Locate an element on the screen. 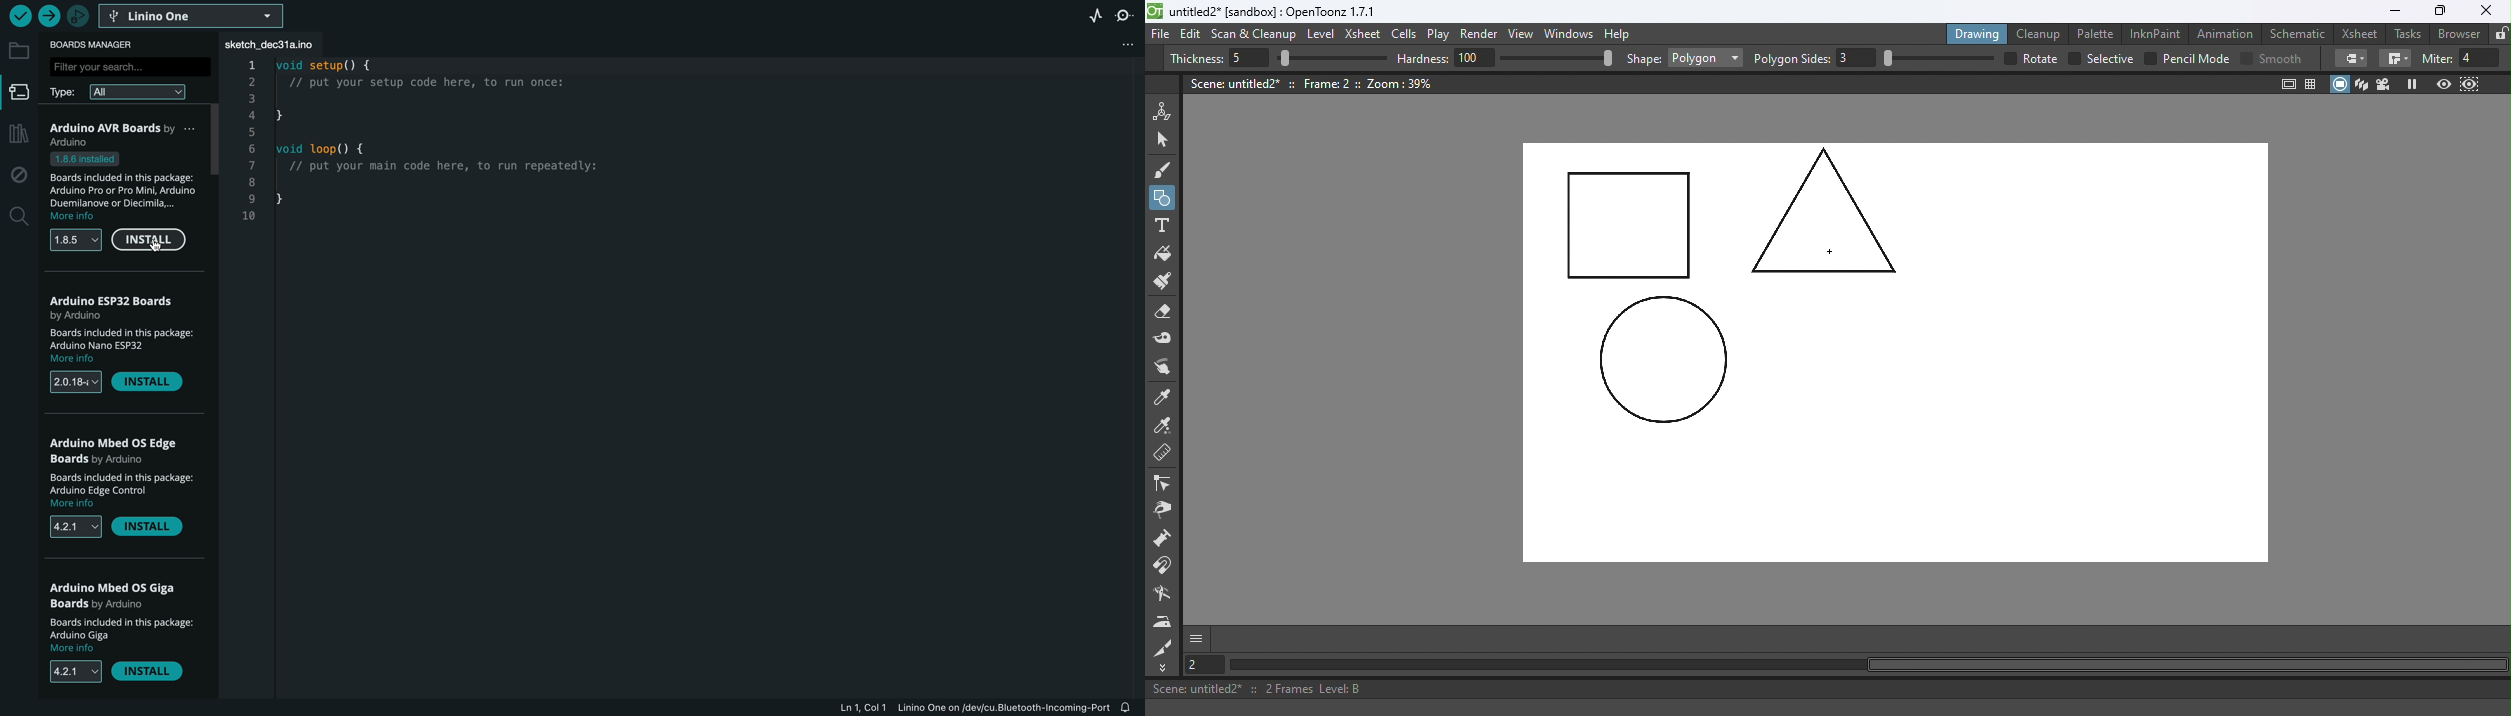 The image size is (2520, 728). Windows is located at coordinates (1570, 35).